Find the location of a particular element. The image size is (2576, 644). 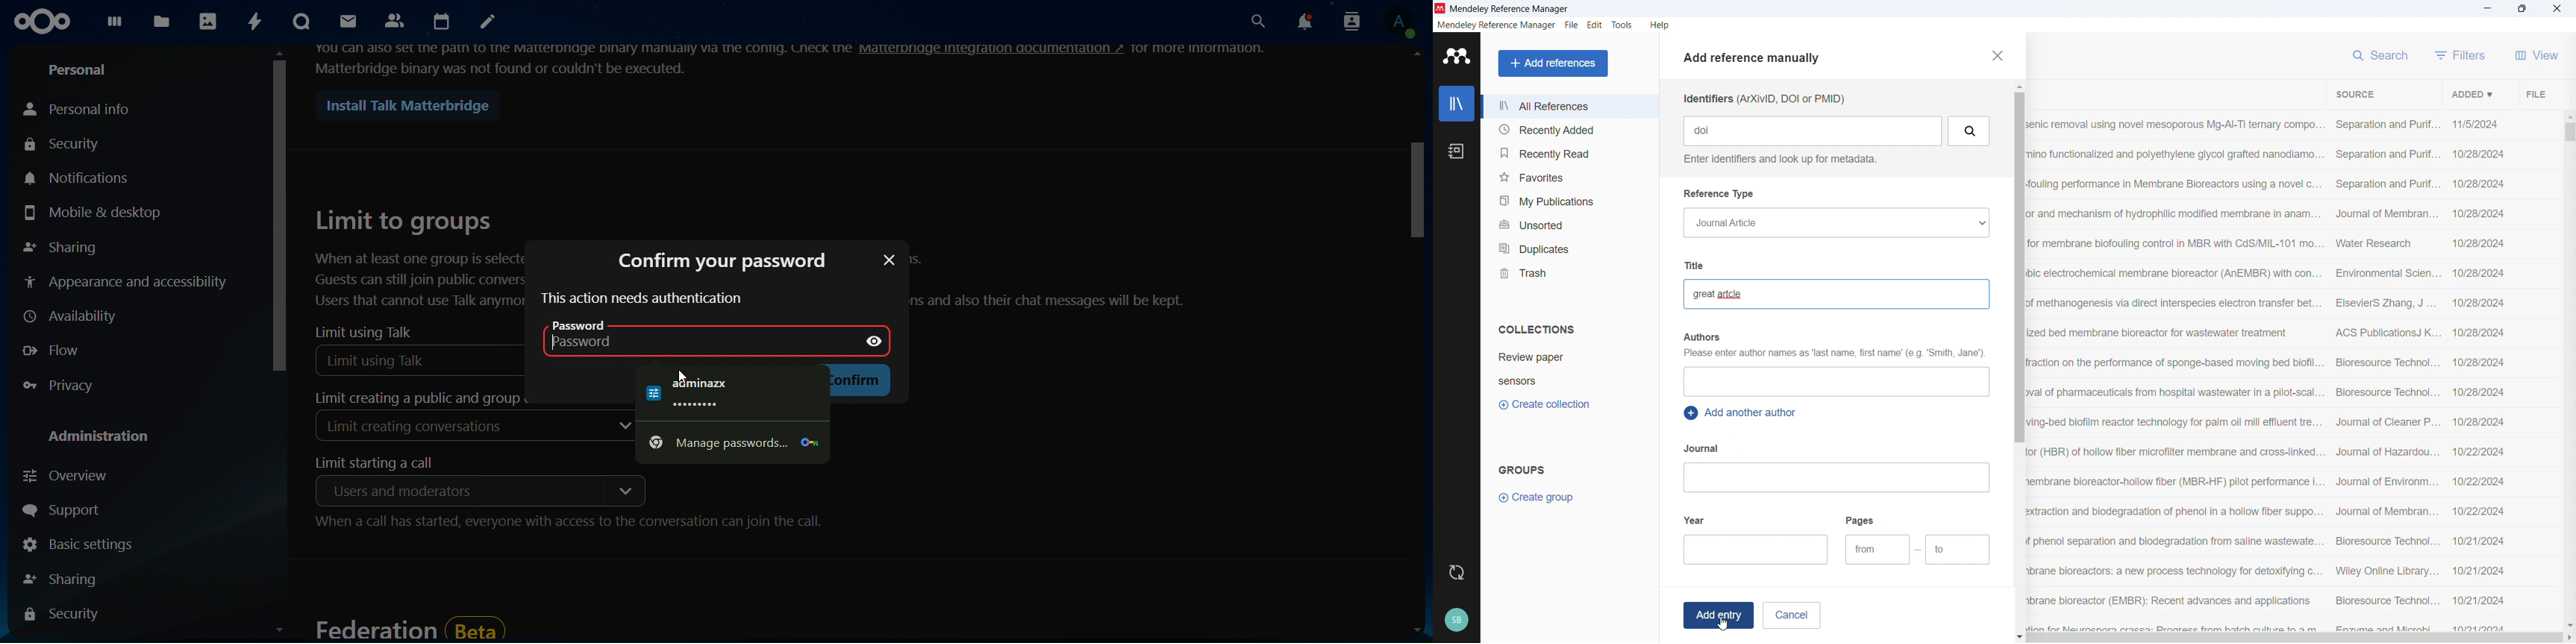

limit using talk is located at coordinates (364, 332).